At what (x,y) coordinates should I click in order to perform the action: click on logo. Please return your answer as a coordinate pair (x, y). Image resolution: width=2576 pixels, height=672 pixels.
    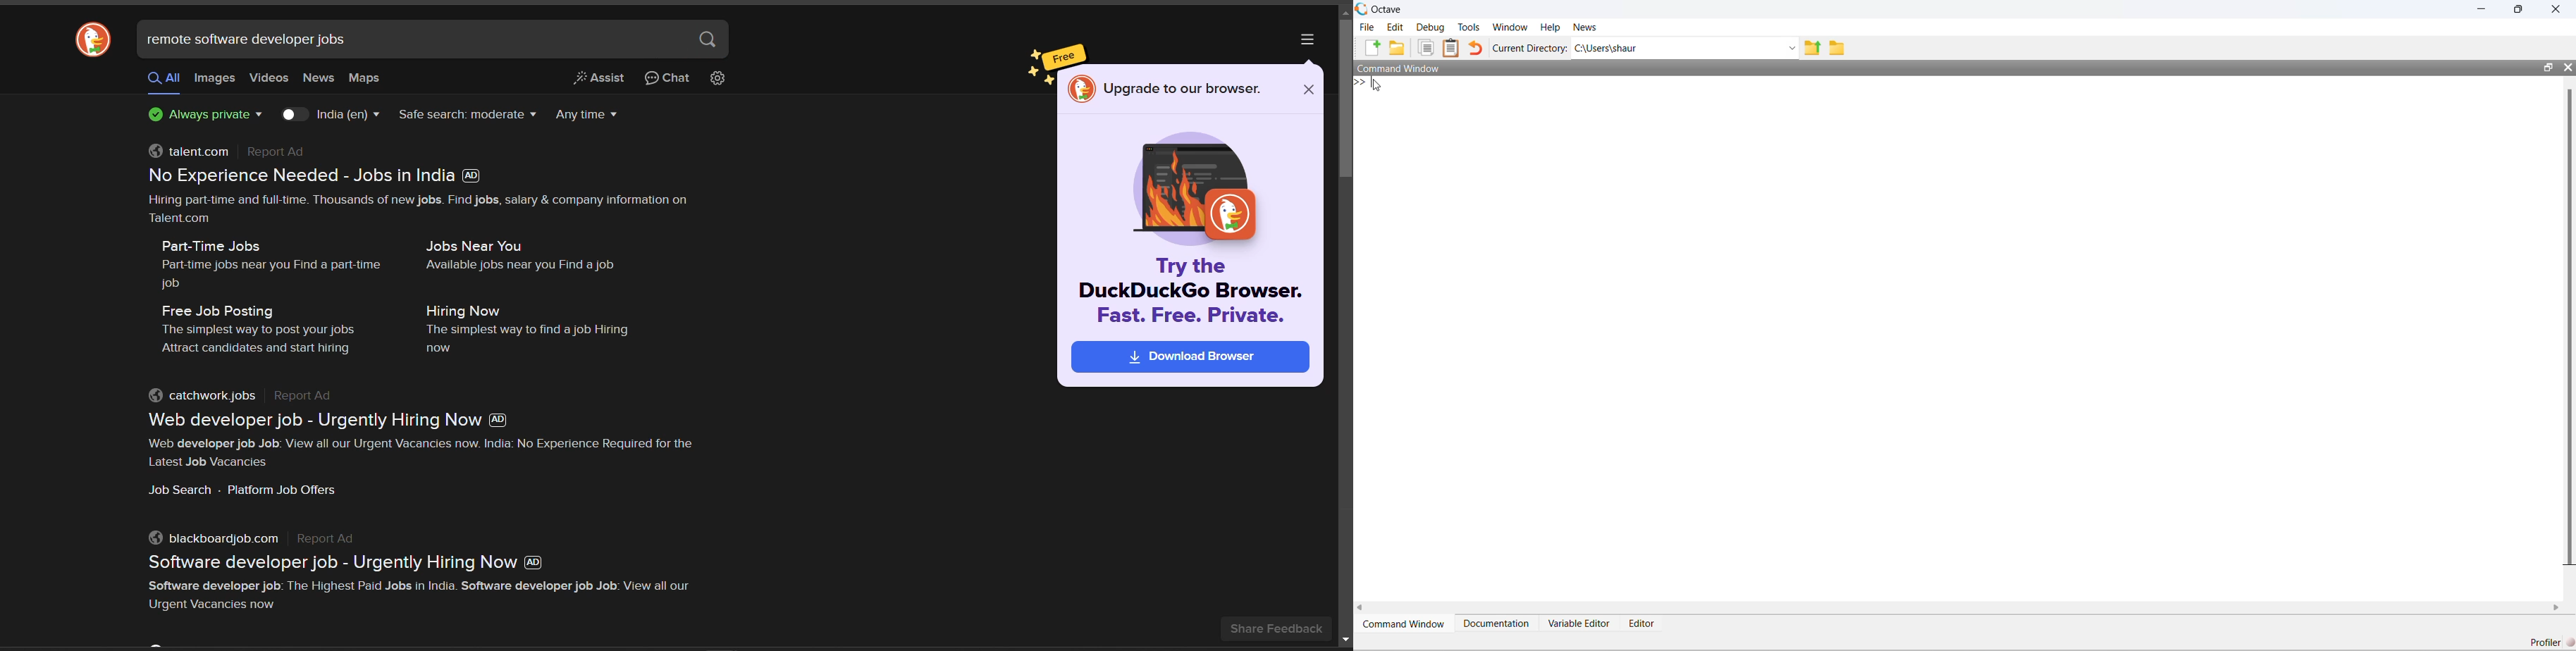
    Looking at the image, I should click on (92, 43).